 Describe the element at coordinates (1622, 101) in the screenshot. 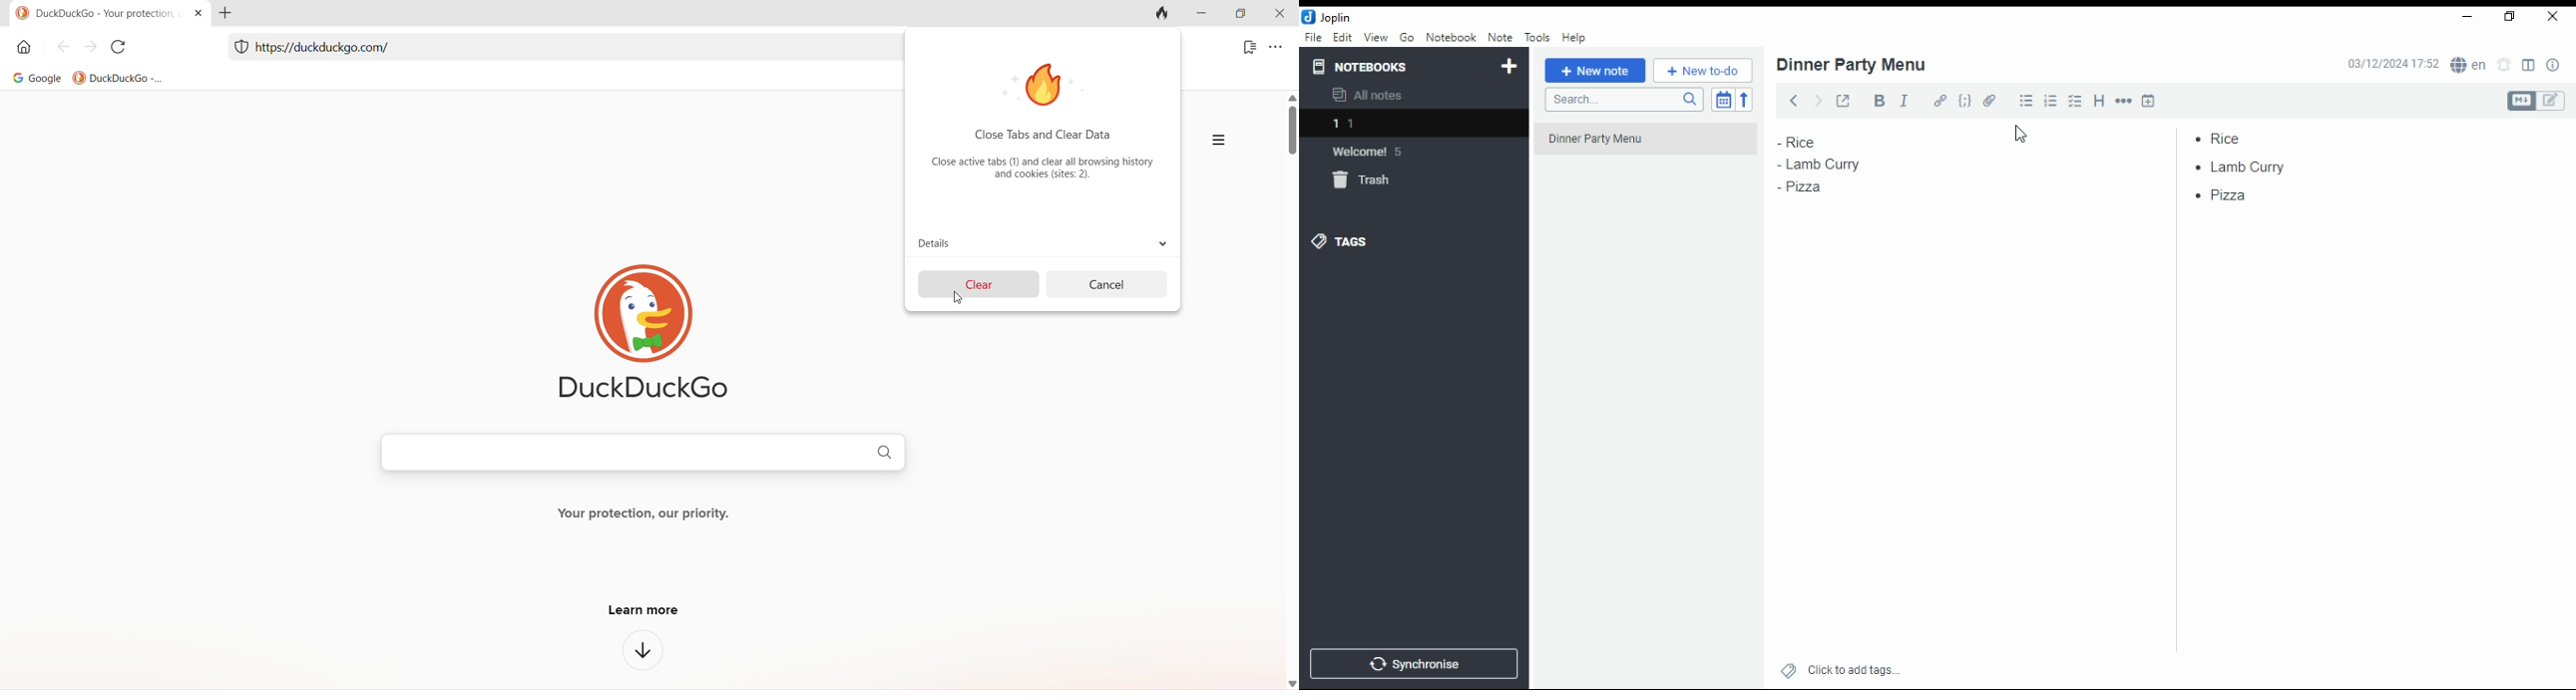

I see `search` at that location.